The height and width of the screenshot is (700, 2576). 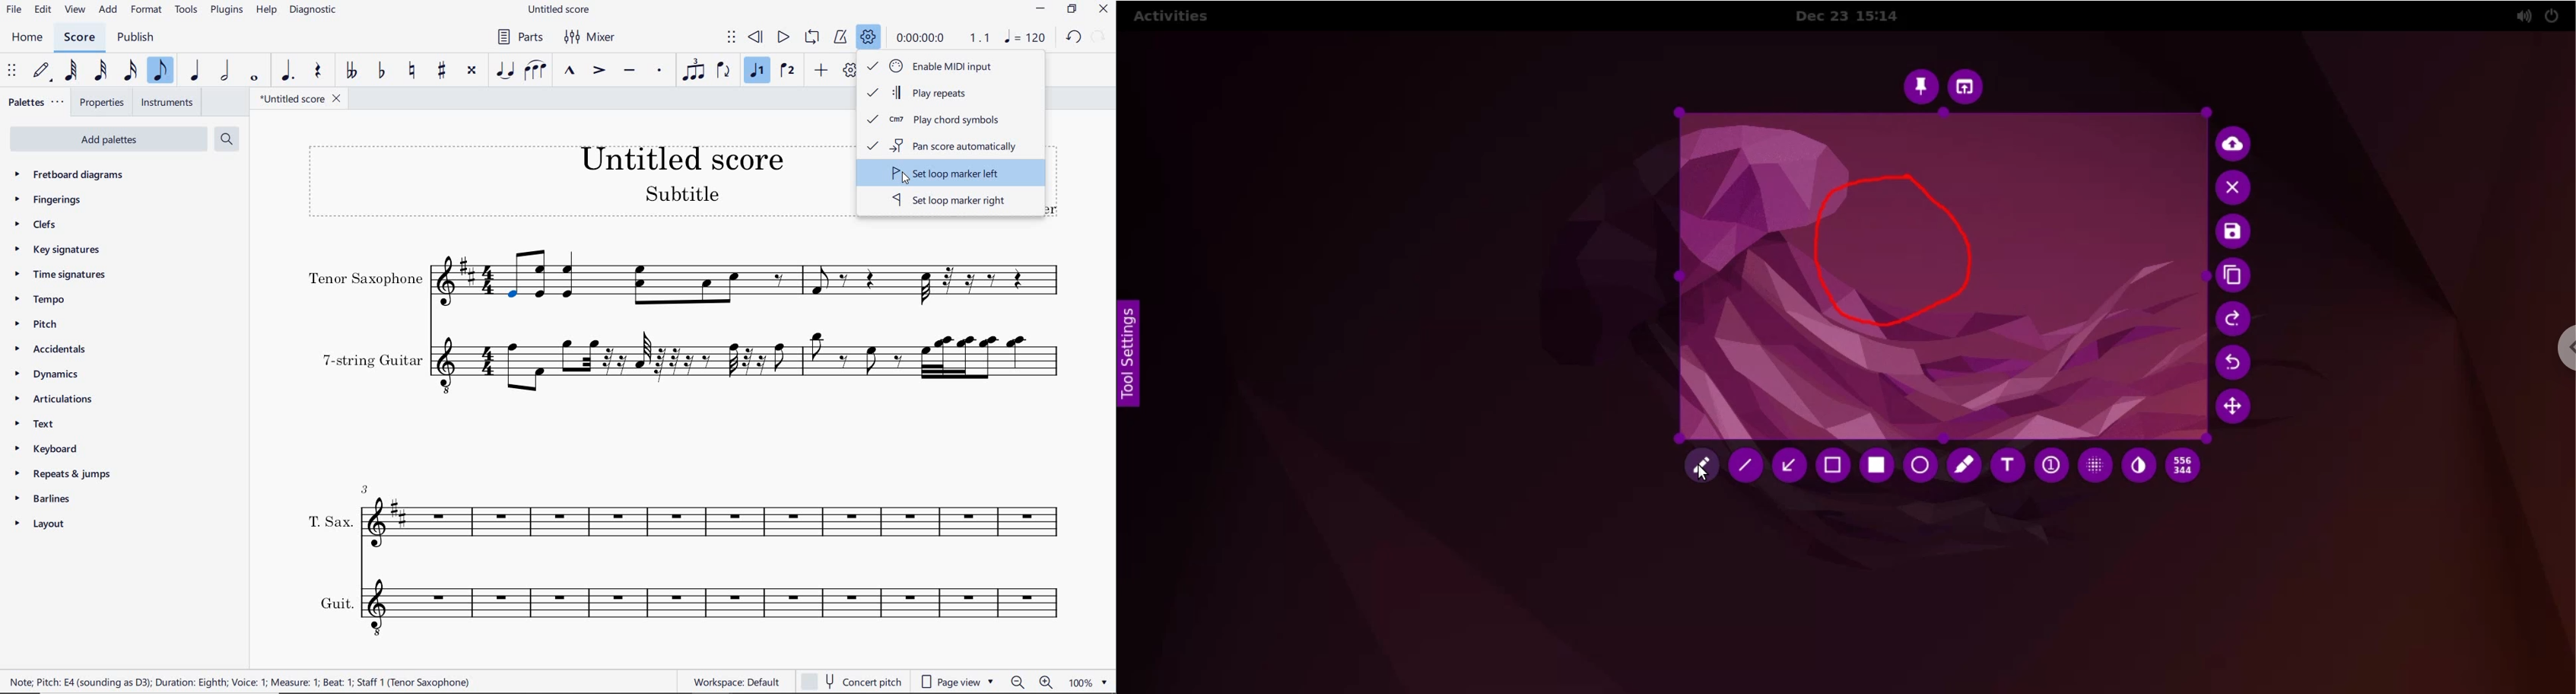 I want to click on FILE NAME, so click(x=561, y=9).